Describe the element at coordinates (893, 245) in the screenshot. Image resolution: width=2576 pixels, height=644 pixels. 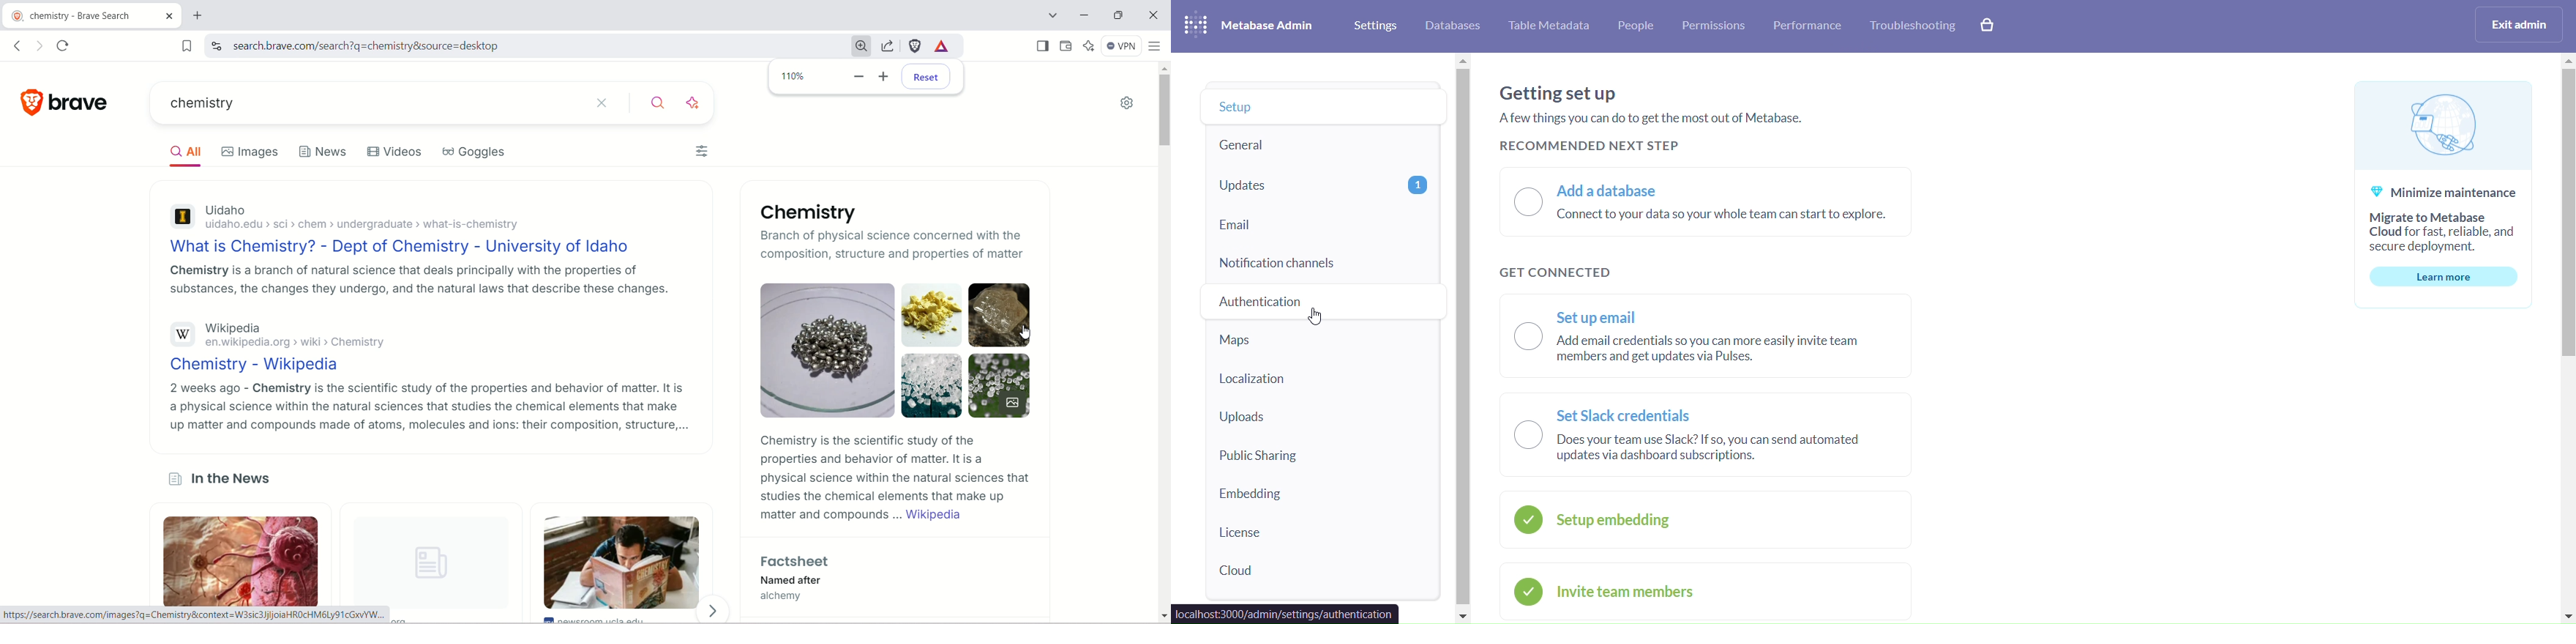
I see `Branch of physical science concerned with the
composition structure and properties of matter` at that location.